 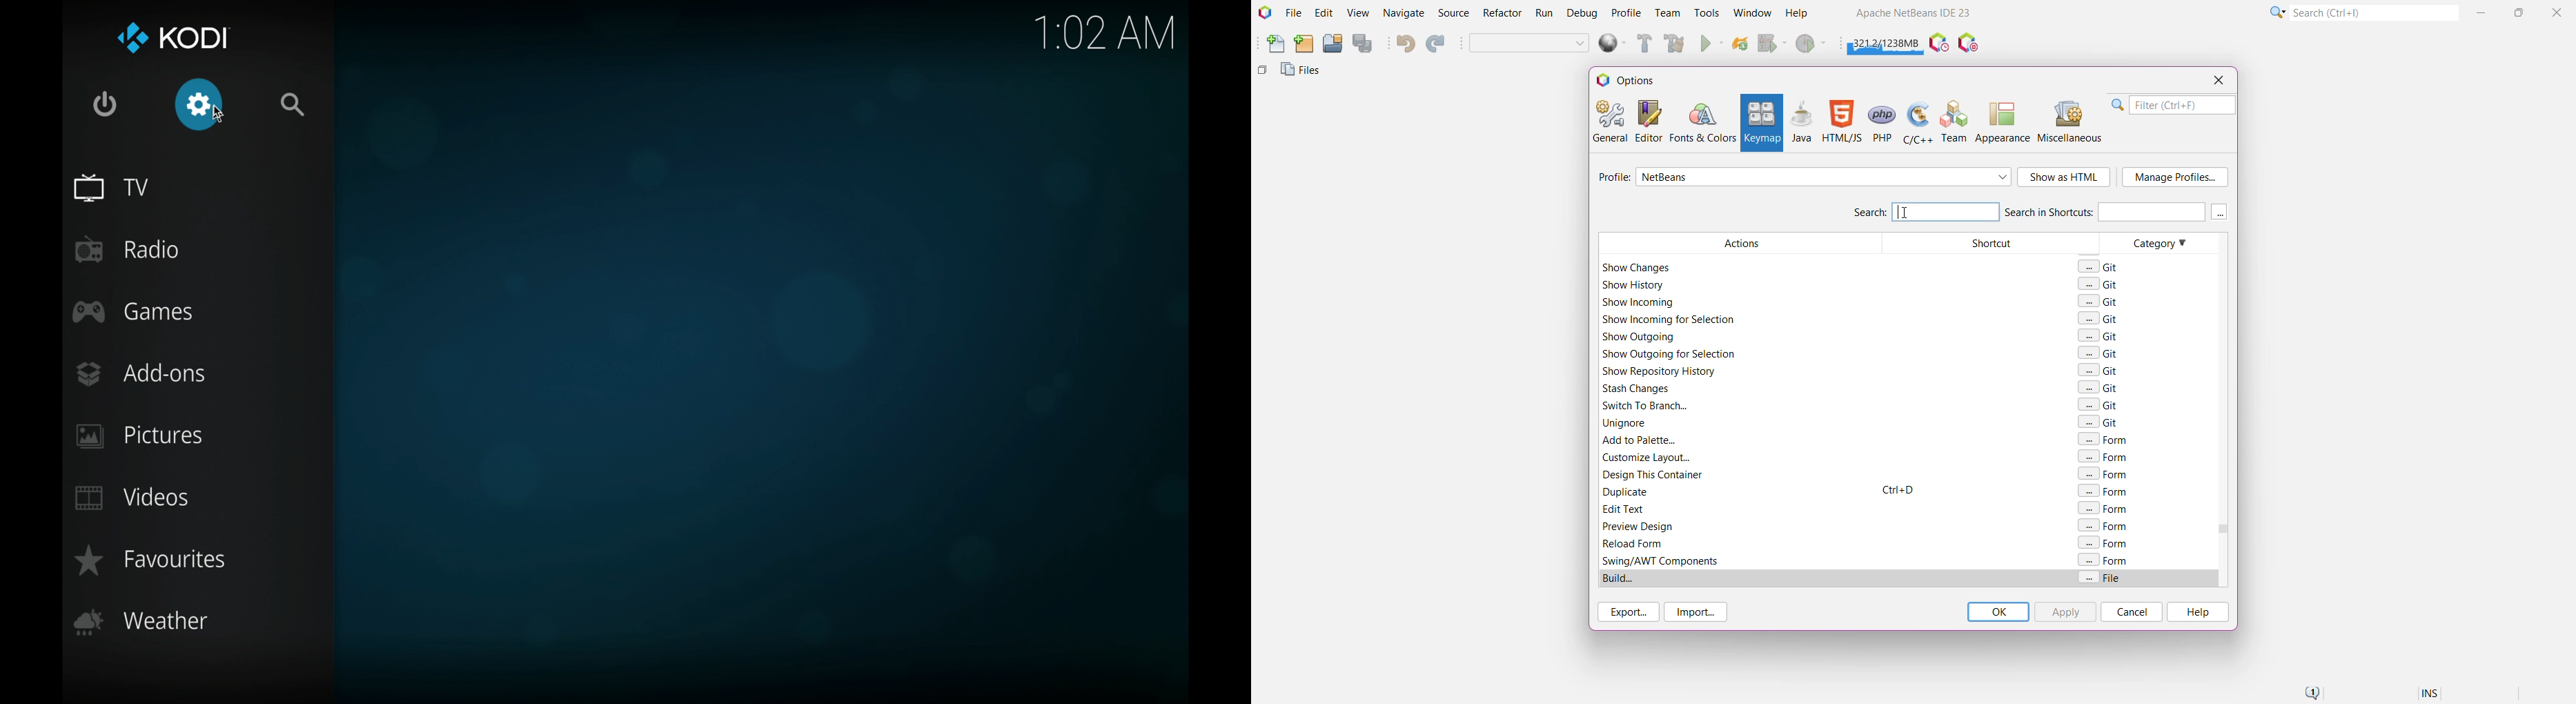 I want to click on kodi, so click(x=196, y=38).